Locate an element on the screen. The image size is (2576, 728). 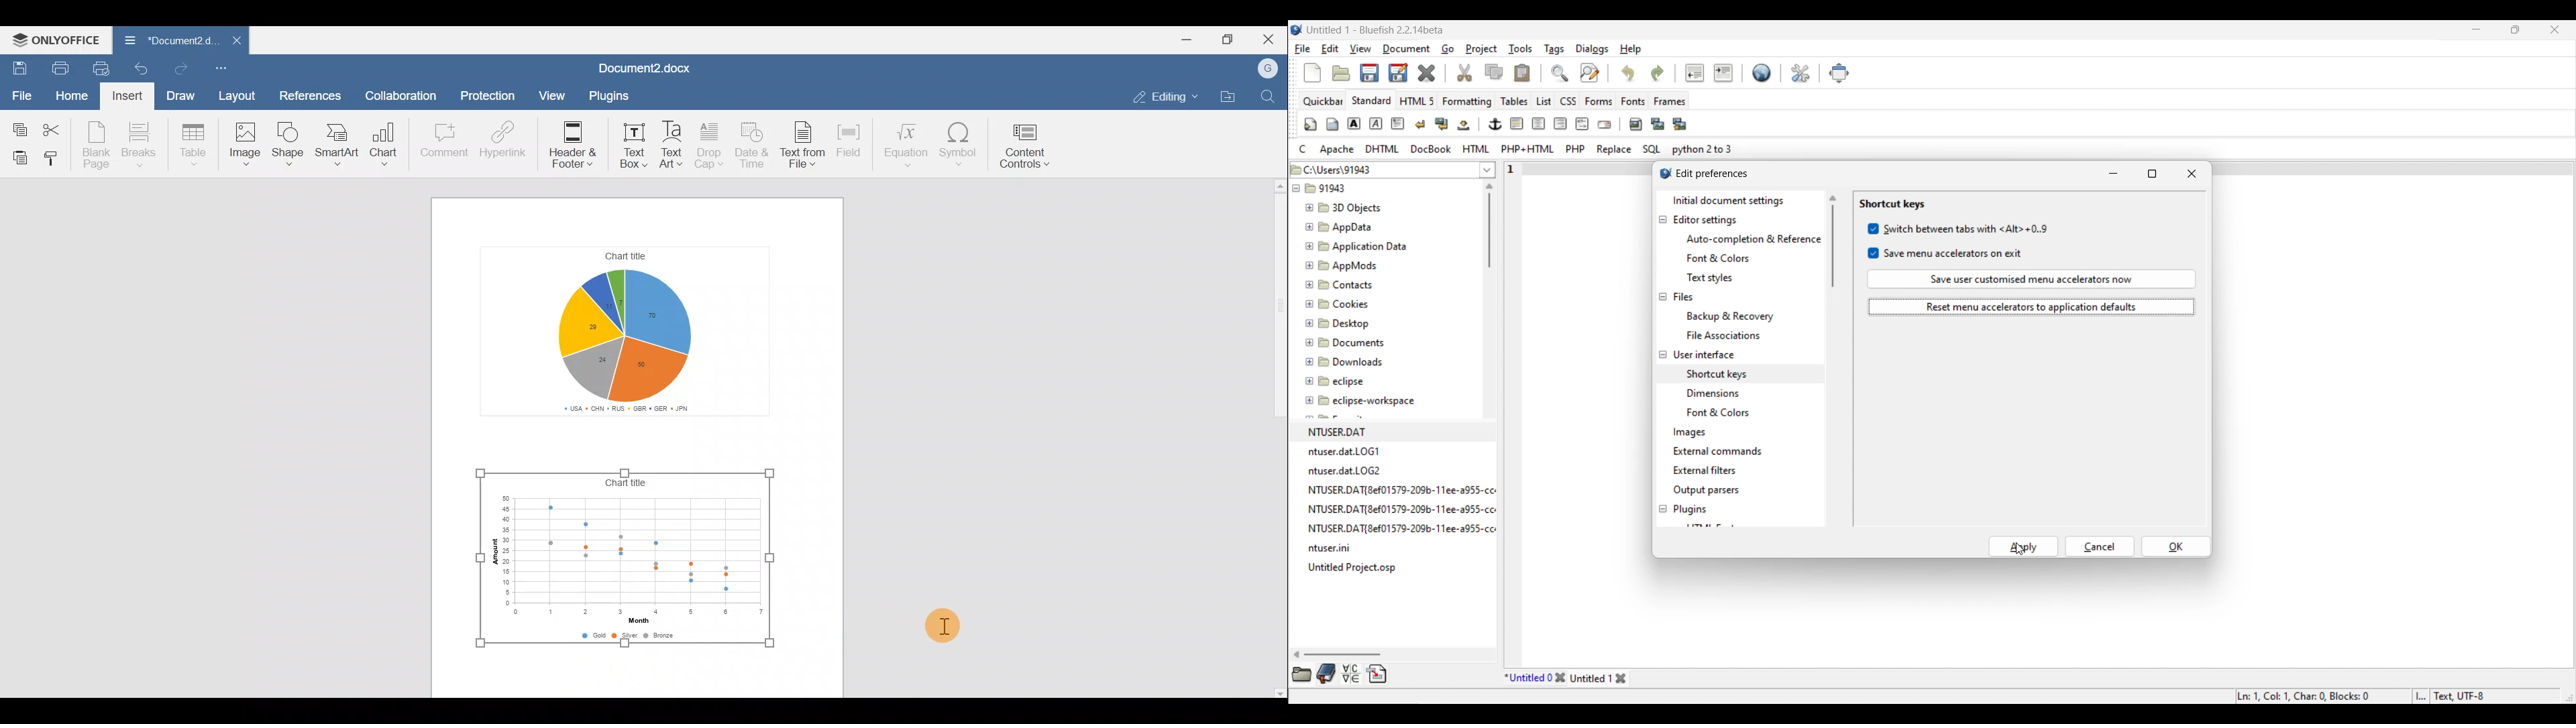
NTUSER.DAT{8f01579-209b-11ee-2955-cc: is located at coordinates (1406, 489).